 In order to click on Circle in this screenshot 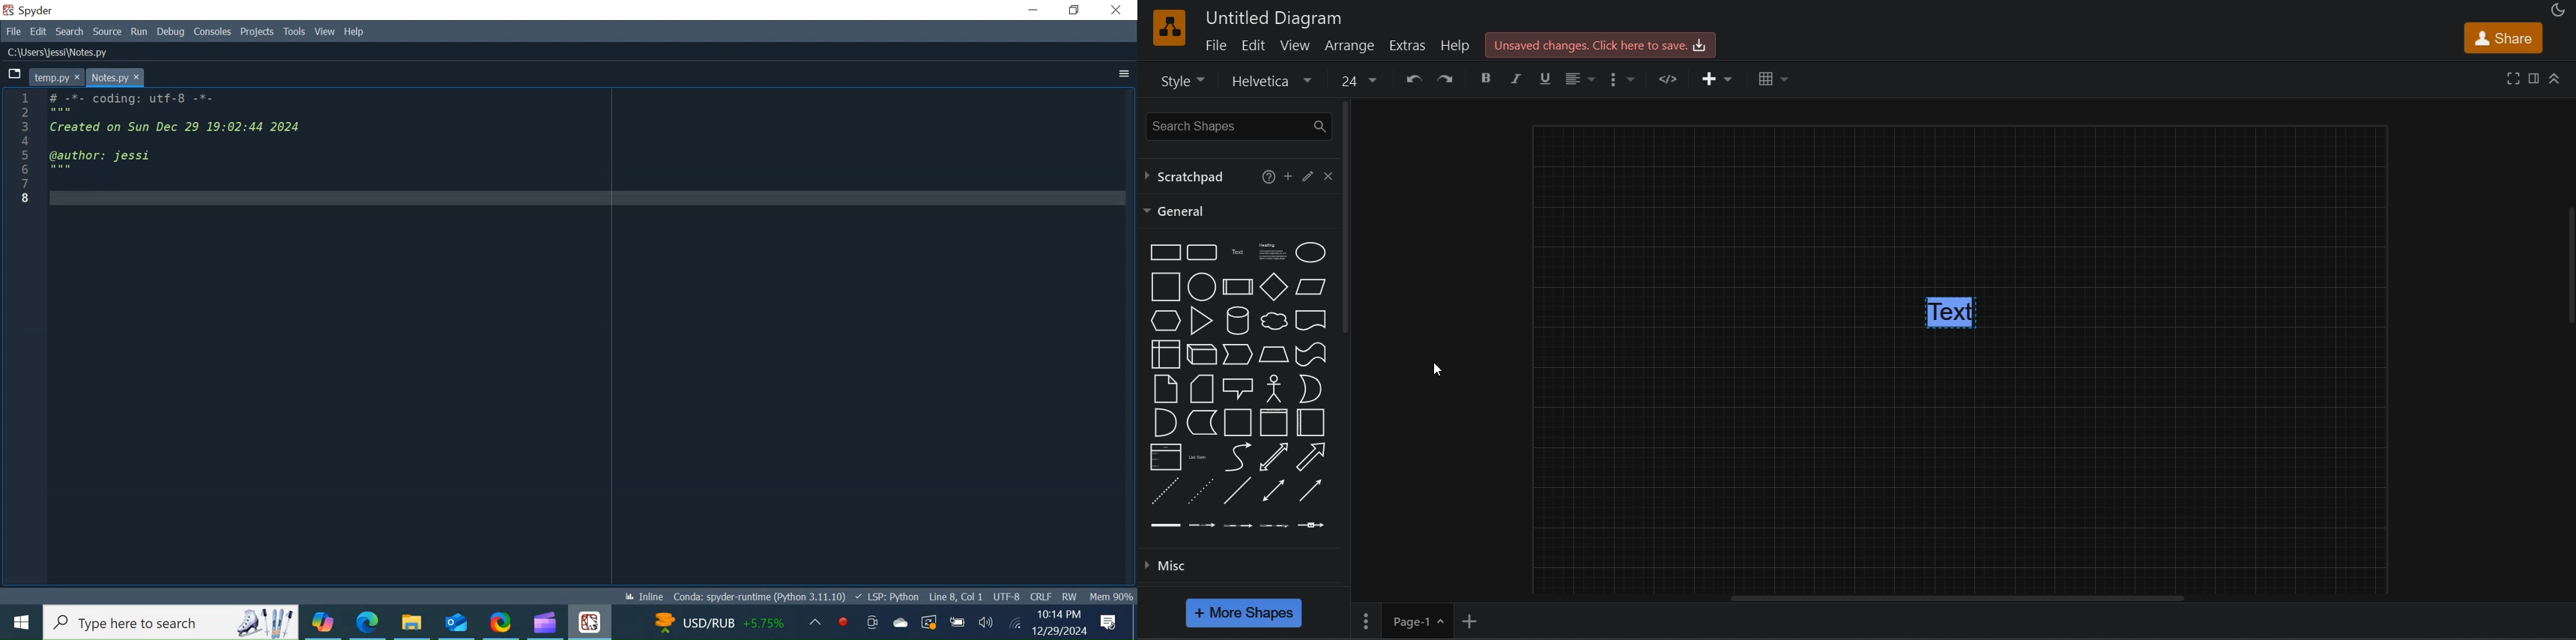, I will do `click(1202, 286)`.